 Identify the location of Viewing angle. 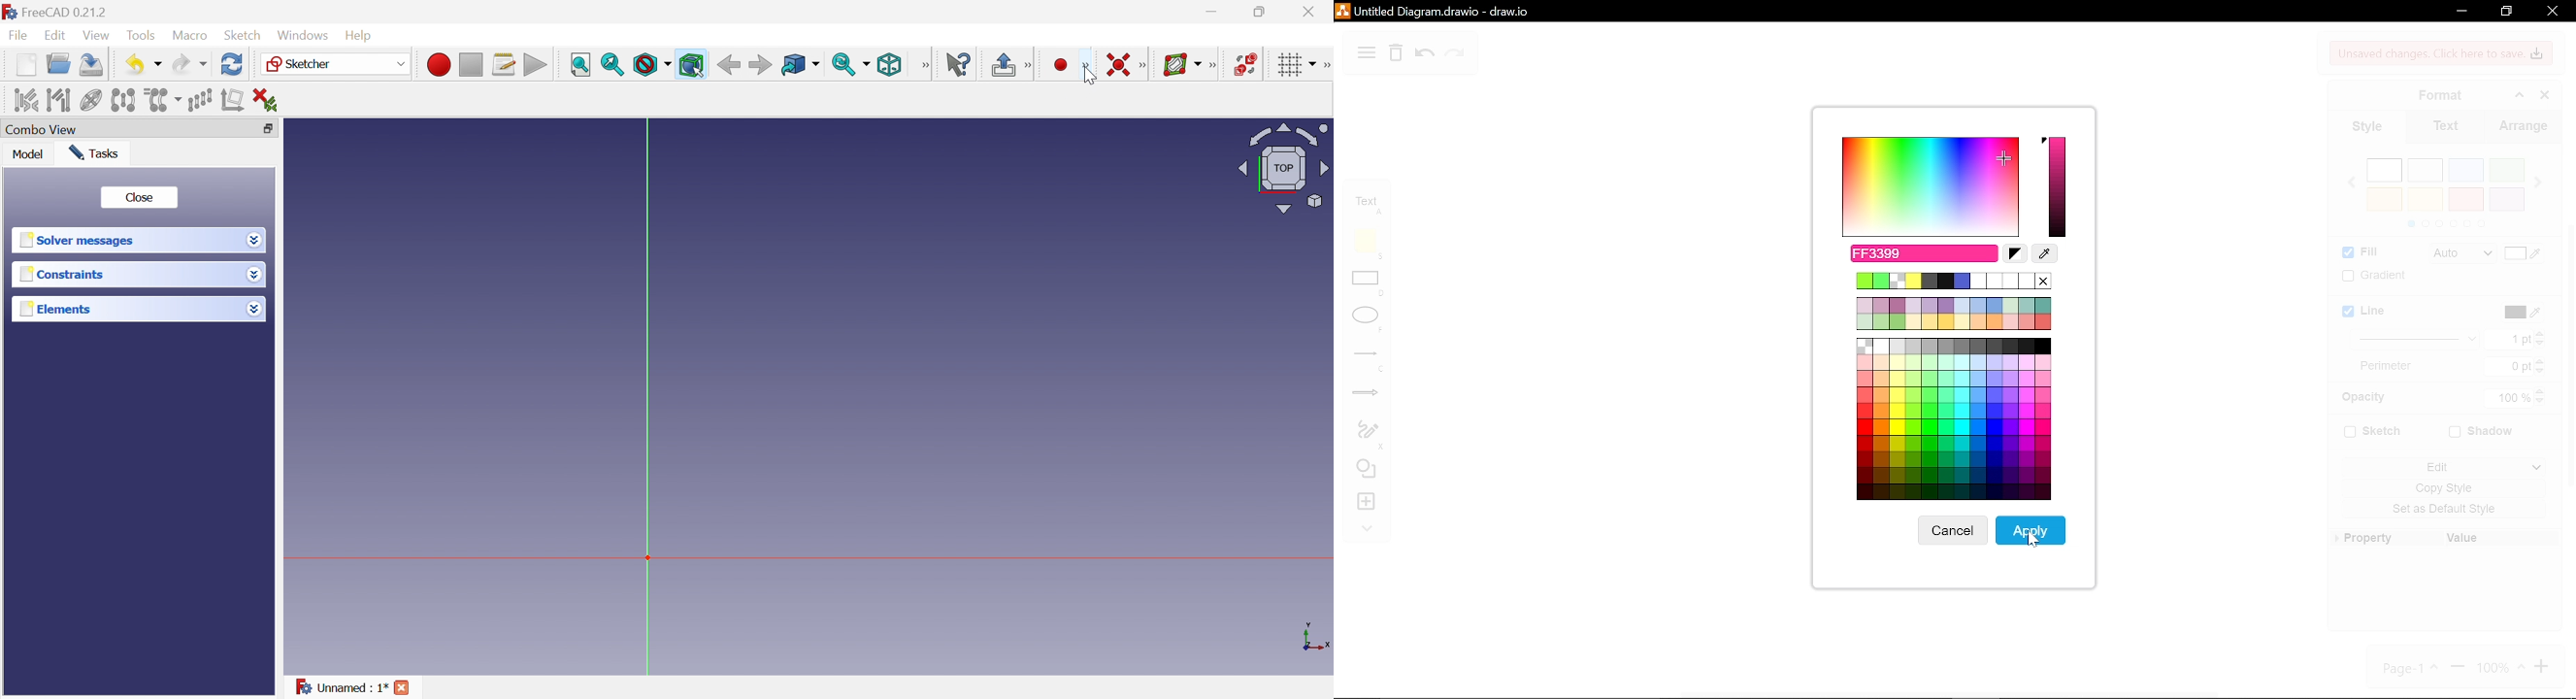
(1283, 170).